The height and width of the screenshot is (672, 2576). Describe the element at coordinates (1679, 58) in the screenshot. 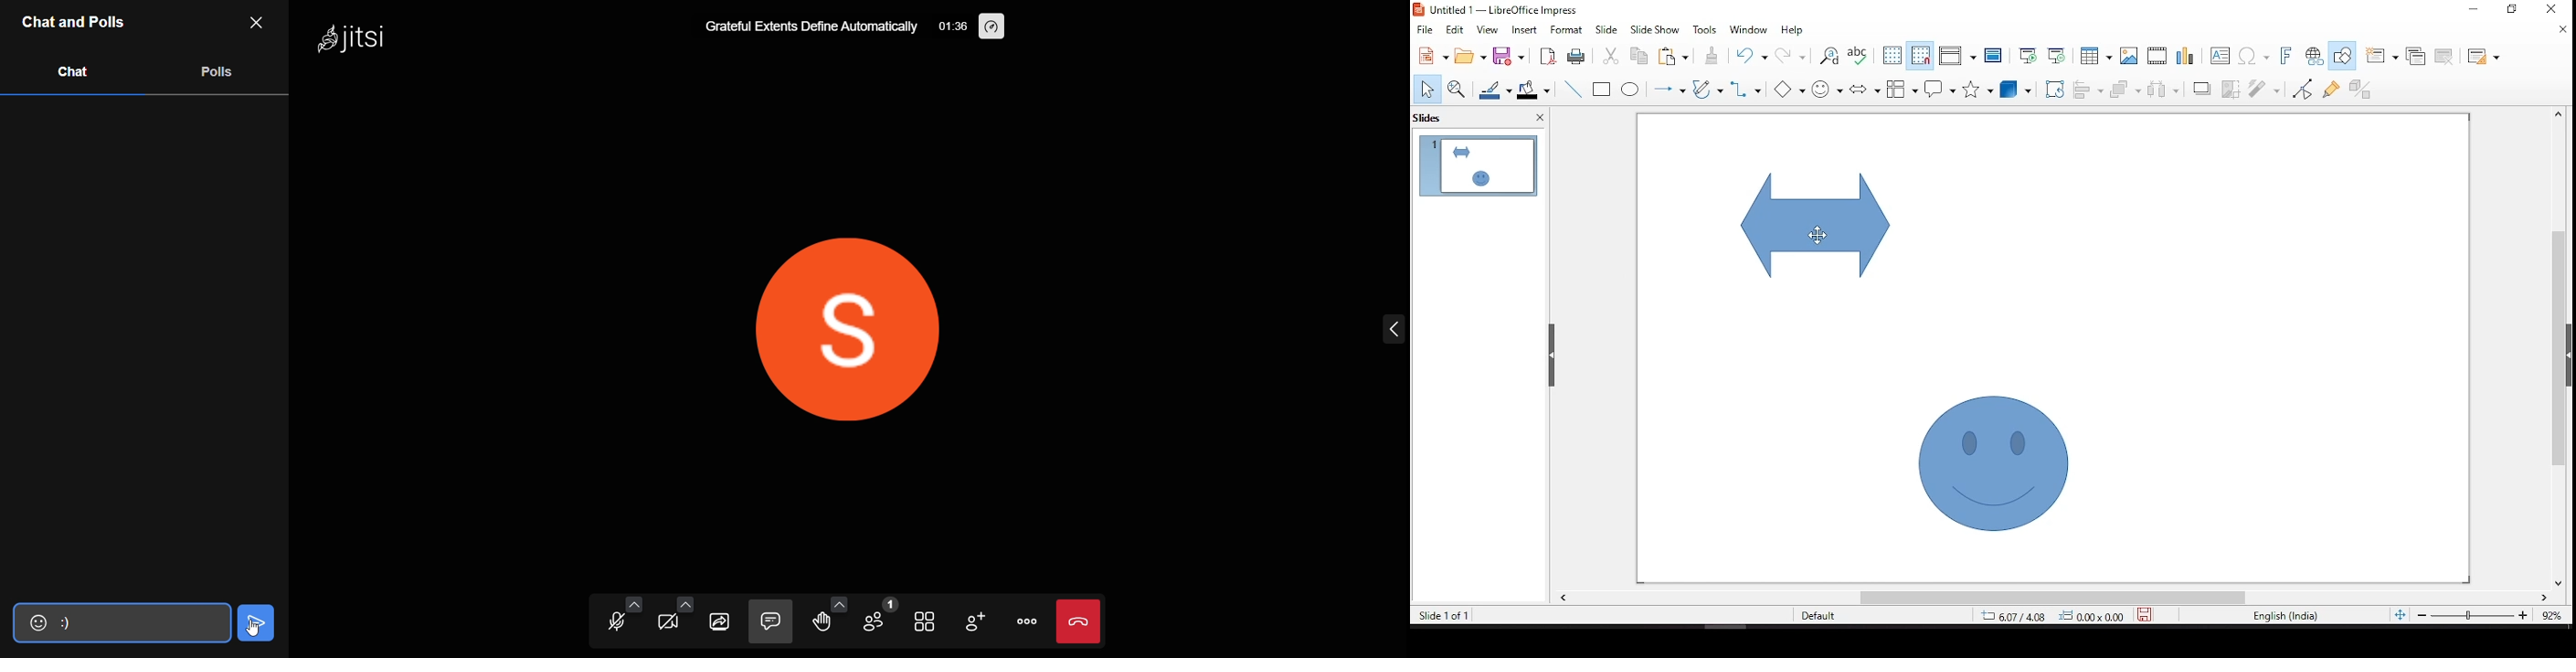

I see `paste` at that location.